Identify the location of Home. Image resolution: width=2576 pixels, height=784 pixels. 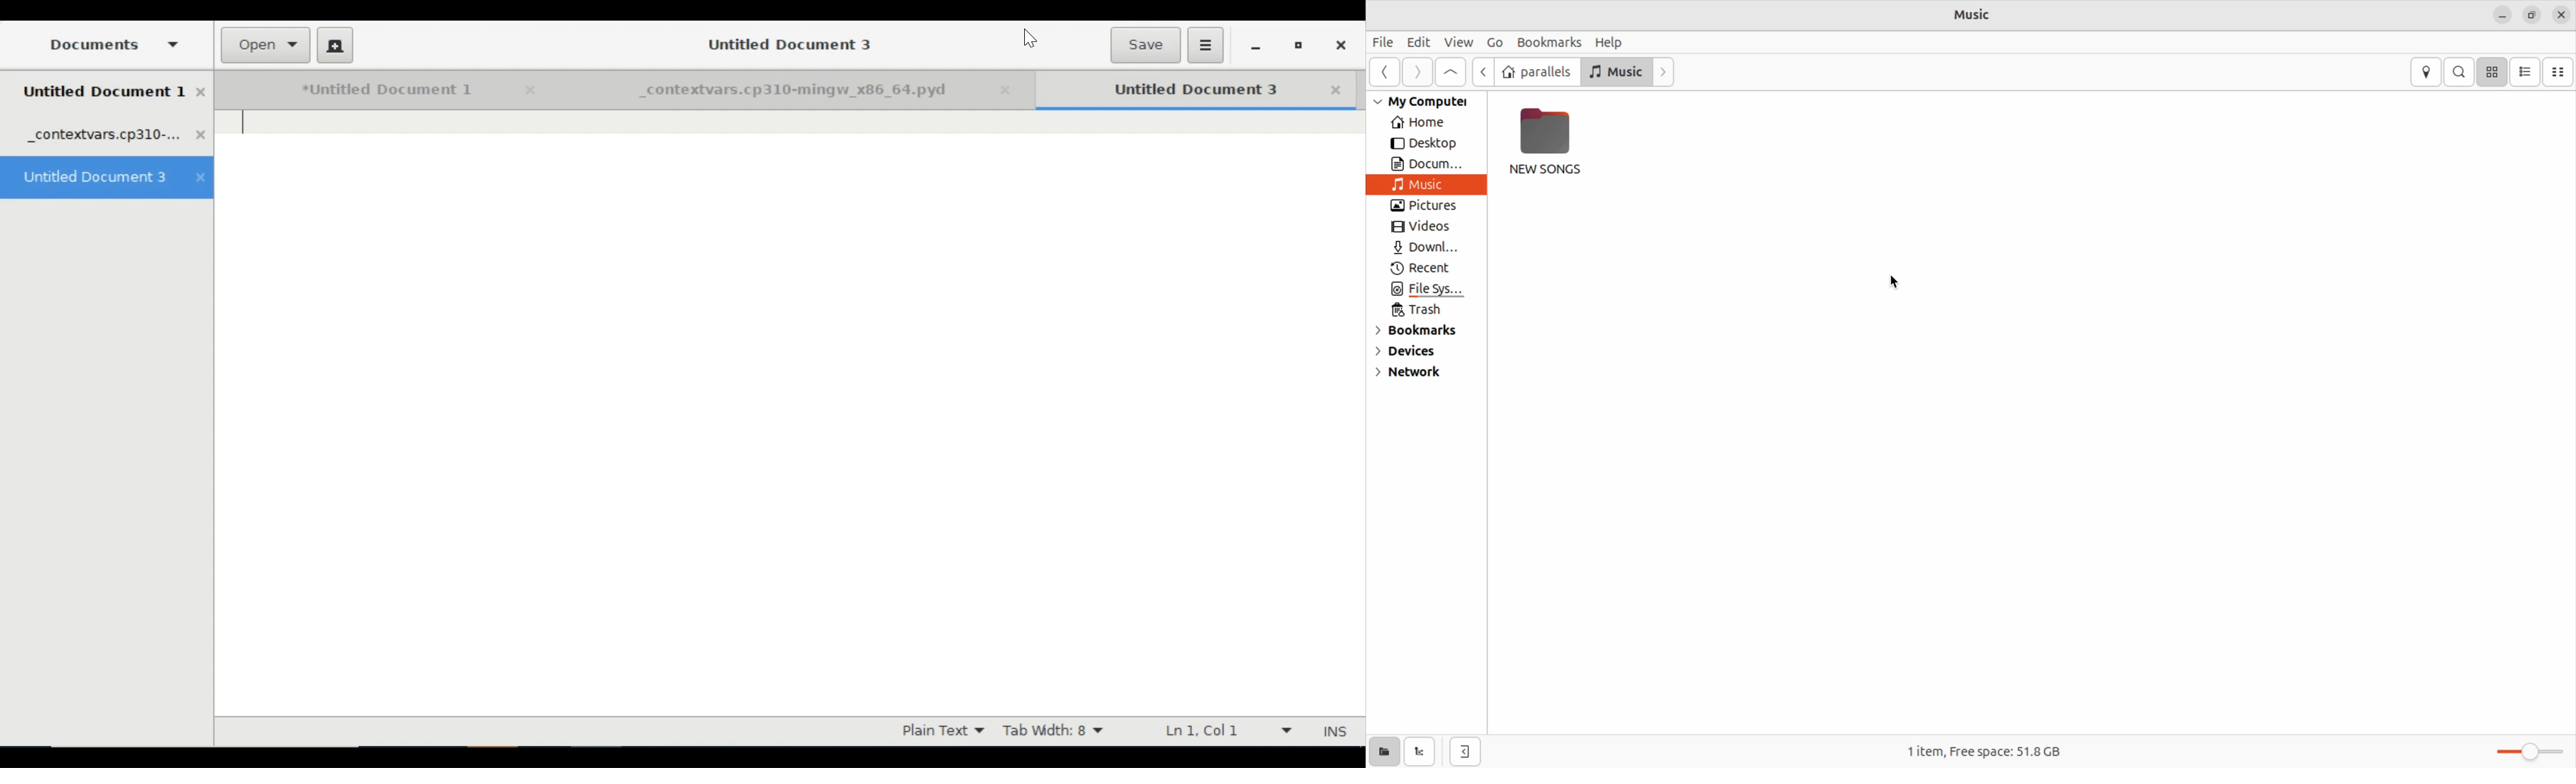
(1415, 124).